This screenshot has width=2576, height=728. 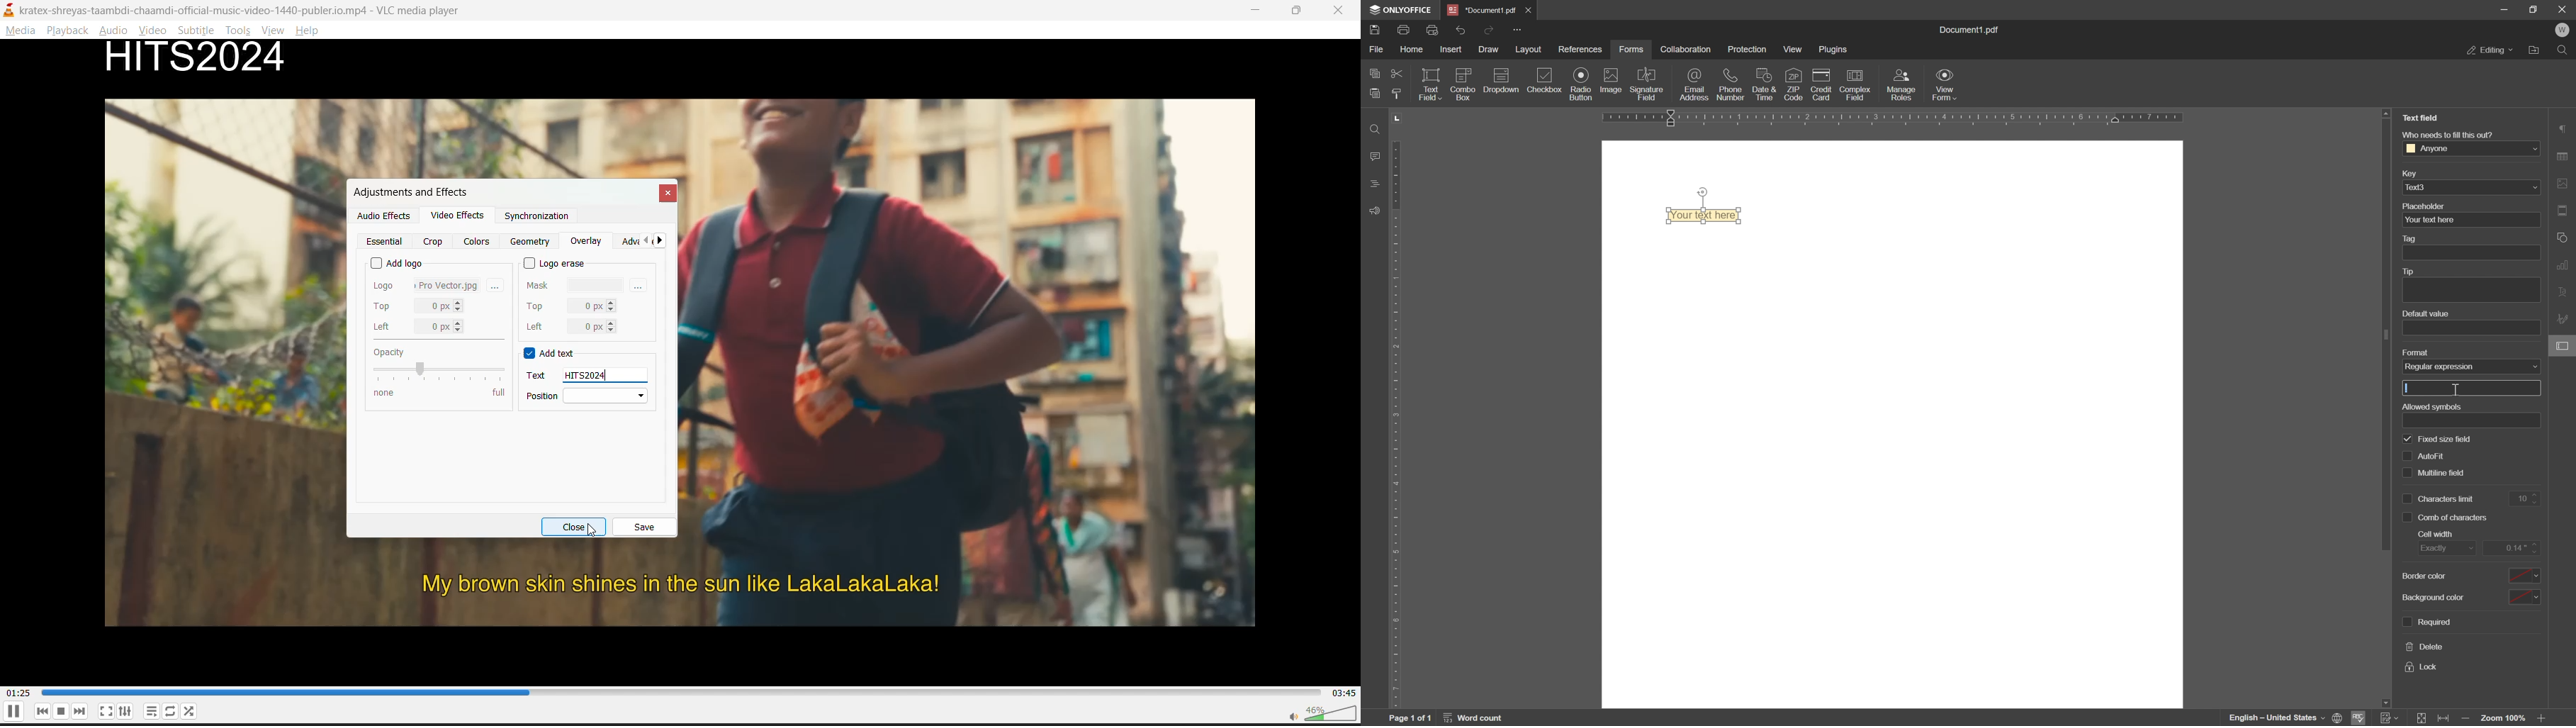 What do you see at coordinates (2430, 220) in the screenshot?
I see `your text here` at bounding box center [2430, 220].